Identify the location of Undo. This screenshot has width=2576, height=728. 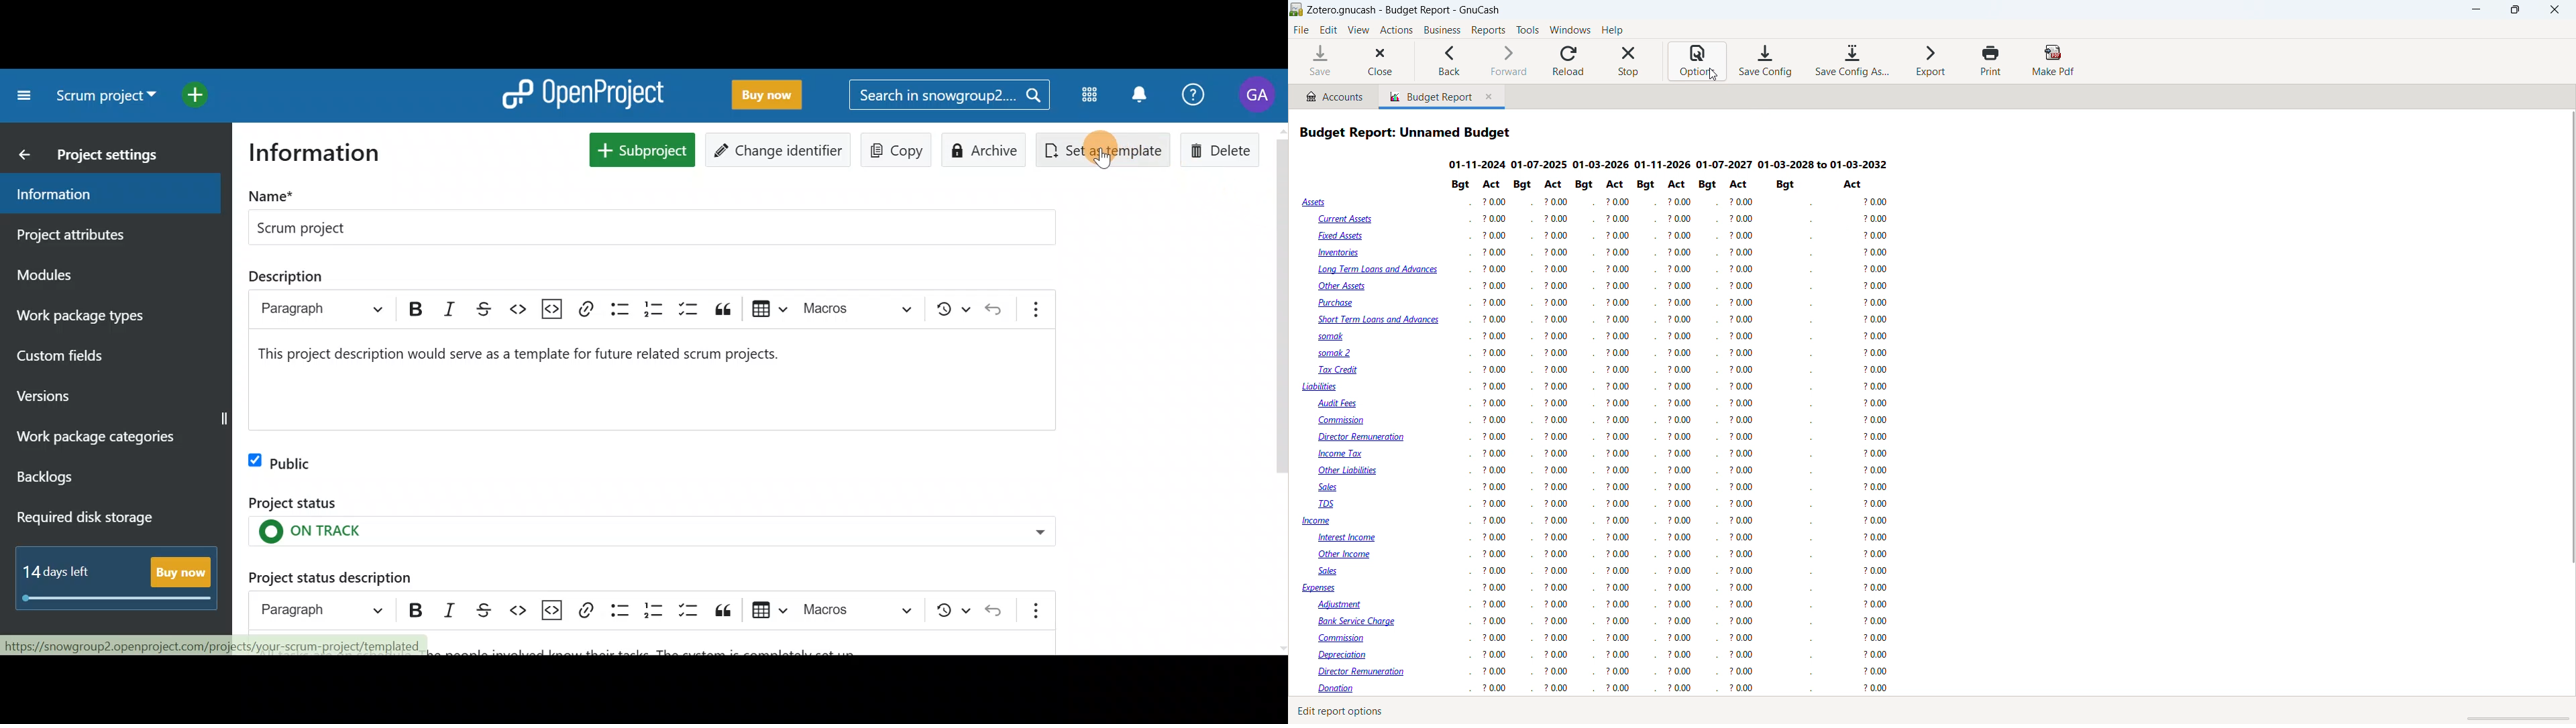
(994, 609).